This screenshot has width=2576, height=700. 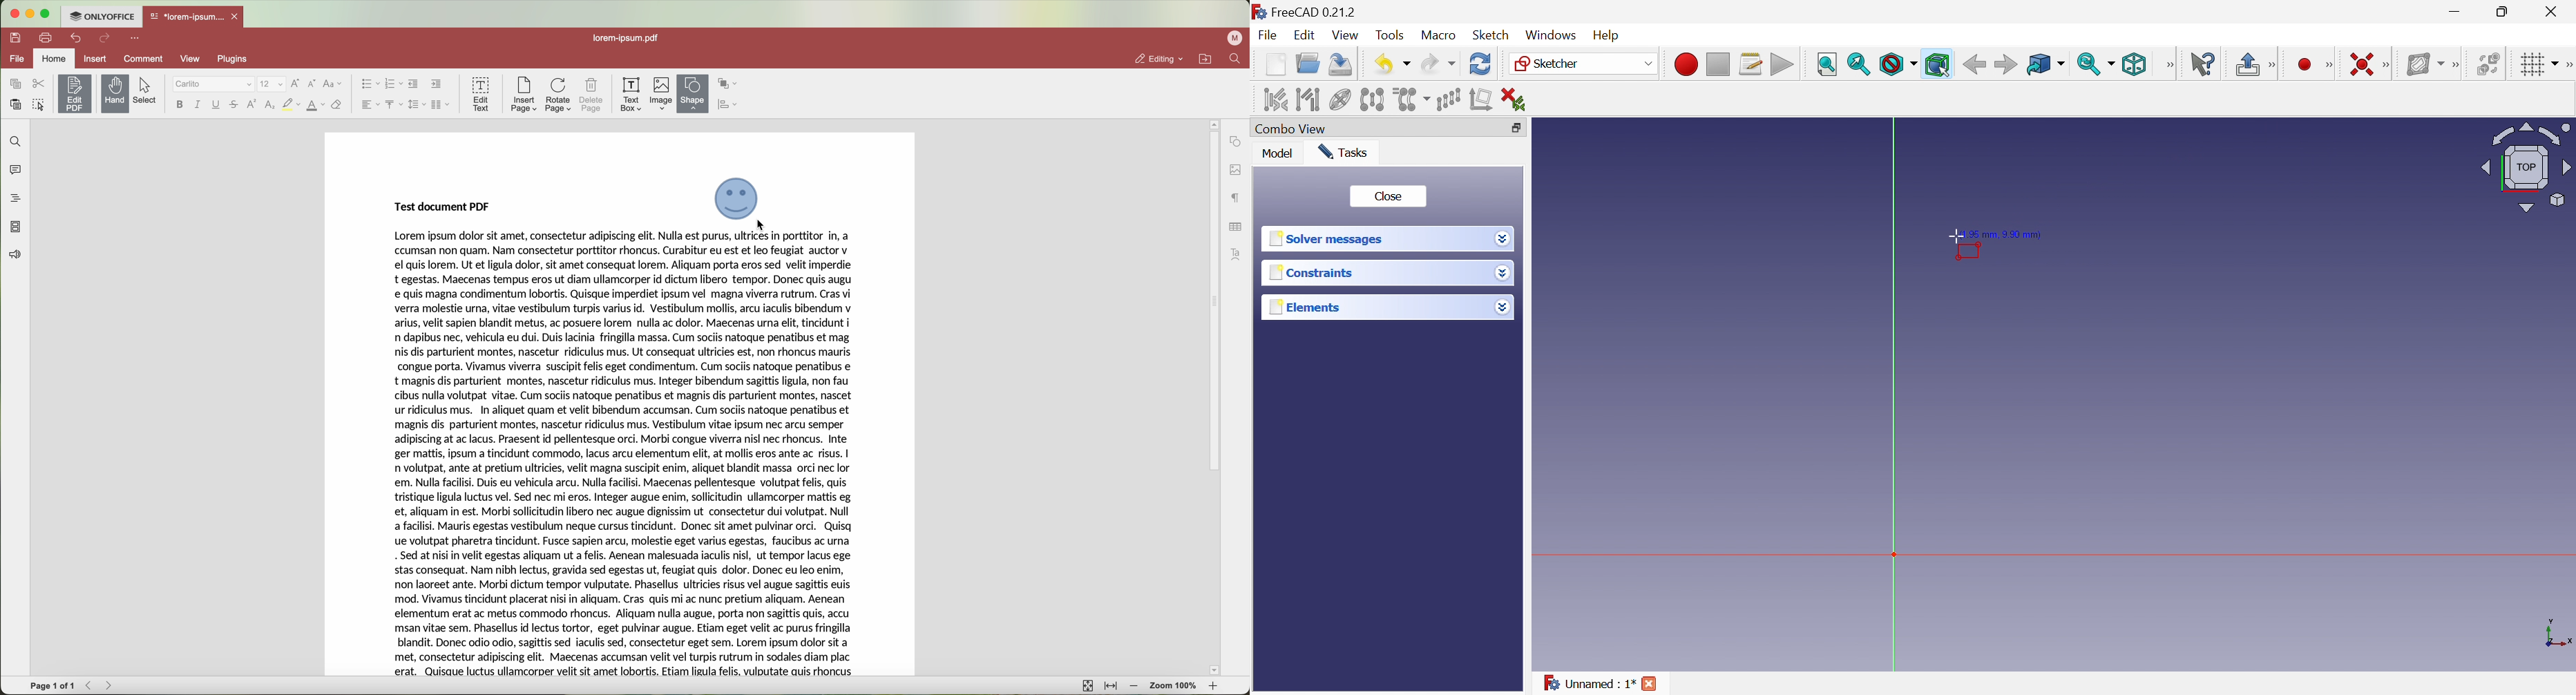 What do you see at coordinates (2005, 65) in the screenshot?
I see `Forward` at bounding box center [2005, 65].